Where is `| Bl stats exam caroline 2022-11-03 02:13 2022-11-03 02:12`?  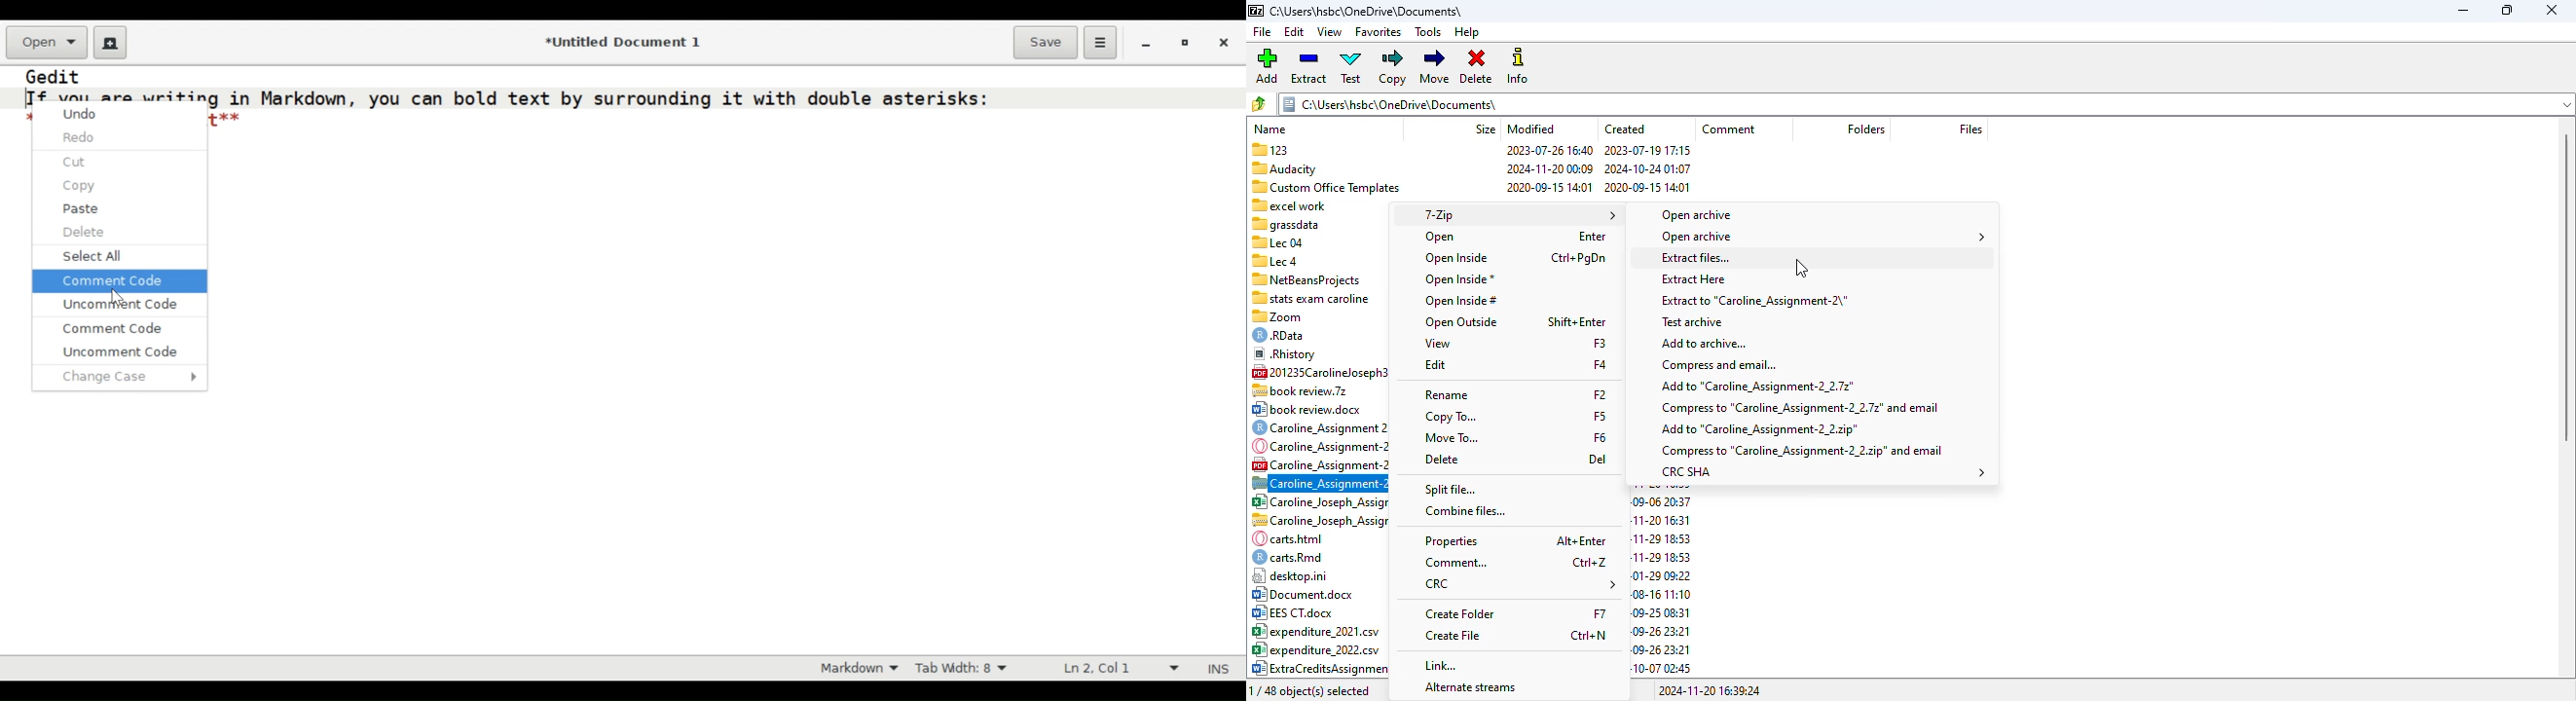 | Bl stats exam caroline 2022-11-03 02:13 2022-11-03 02:12 is located at coordinates (1317, 296).